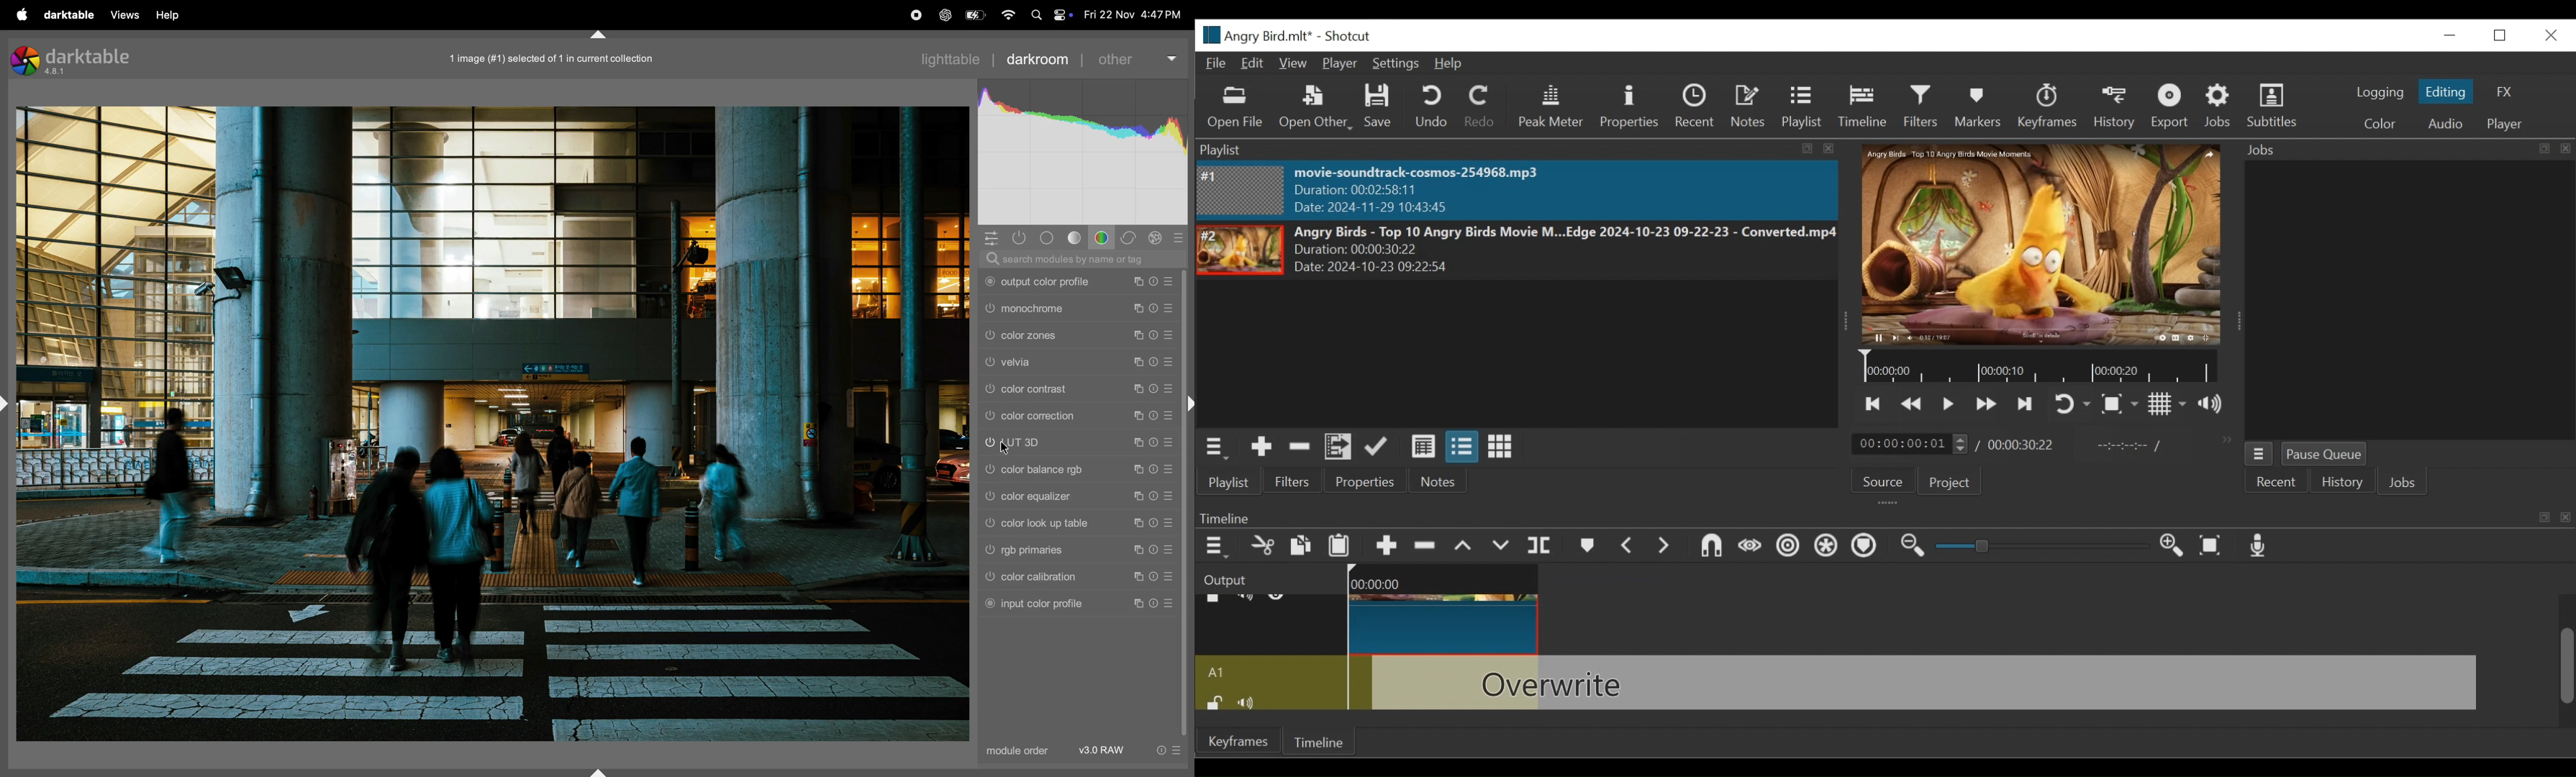 Image resolution: width=2576 pixels, height=784 pixels. I want to click on color contrast switched off, so click(988, 392).